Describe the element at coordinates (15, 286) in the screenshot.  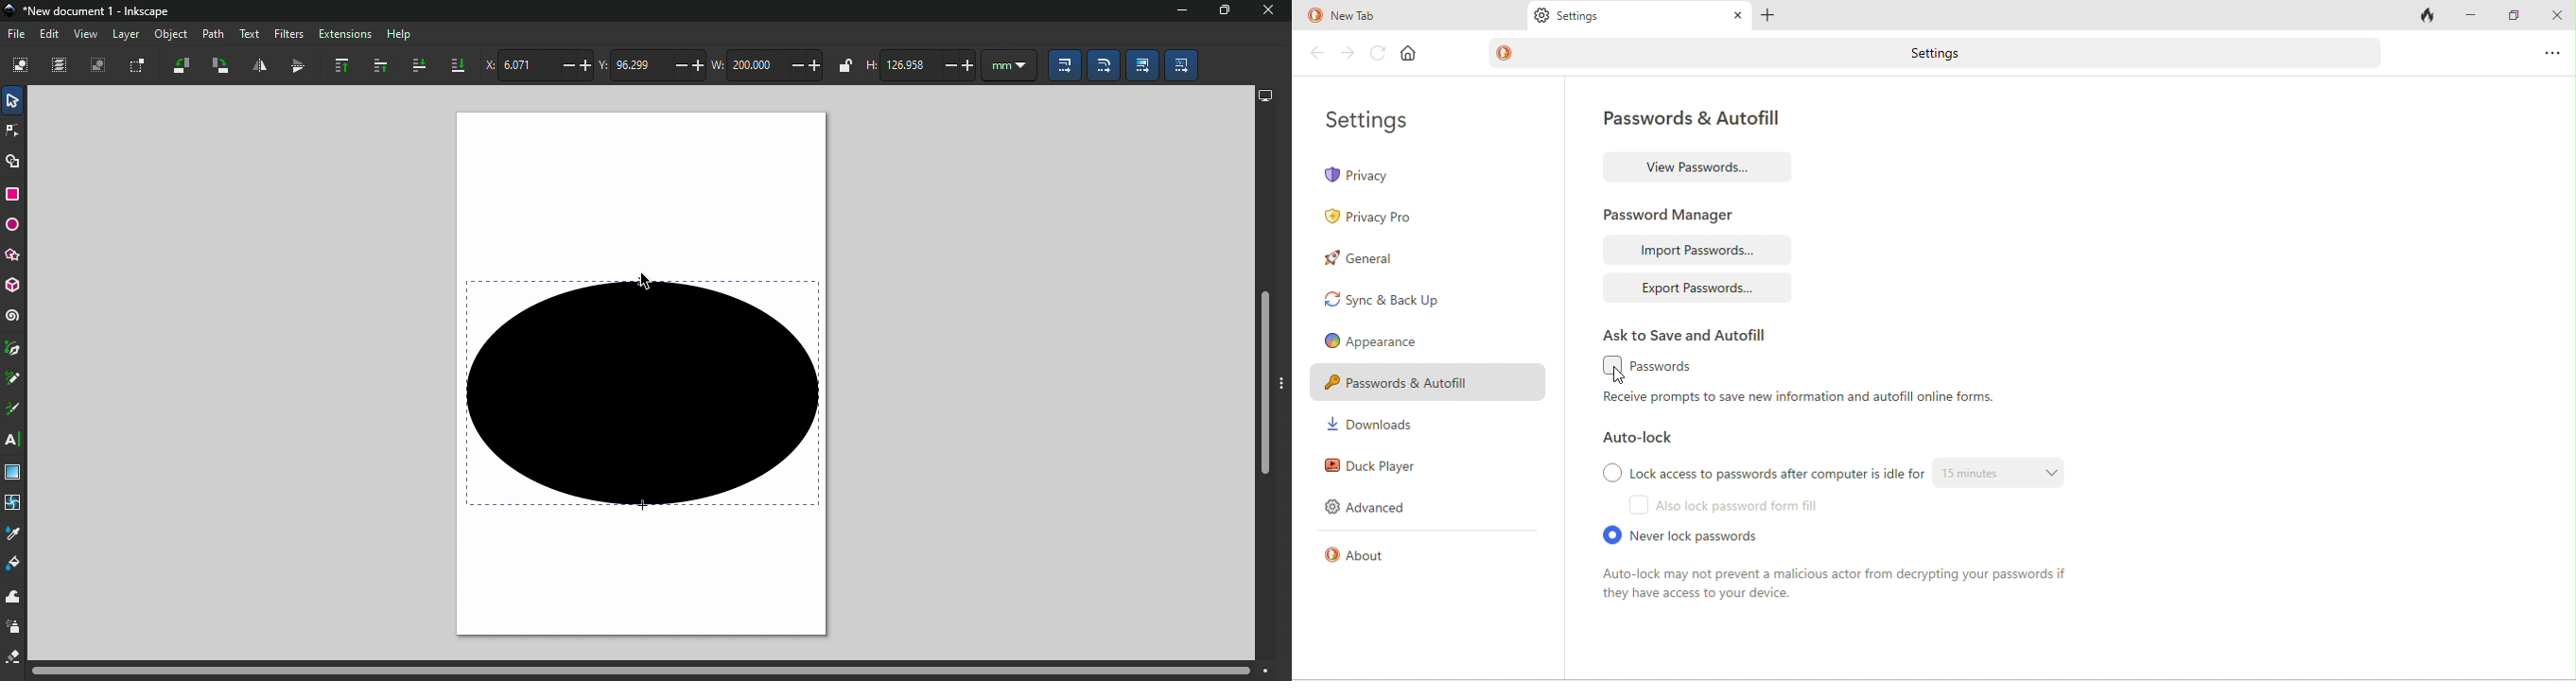
I see `3D box tool` at that location.